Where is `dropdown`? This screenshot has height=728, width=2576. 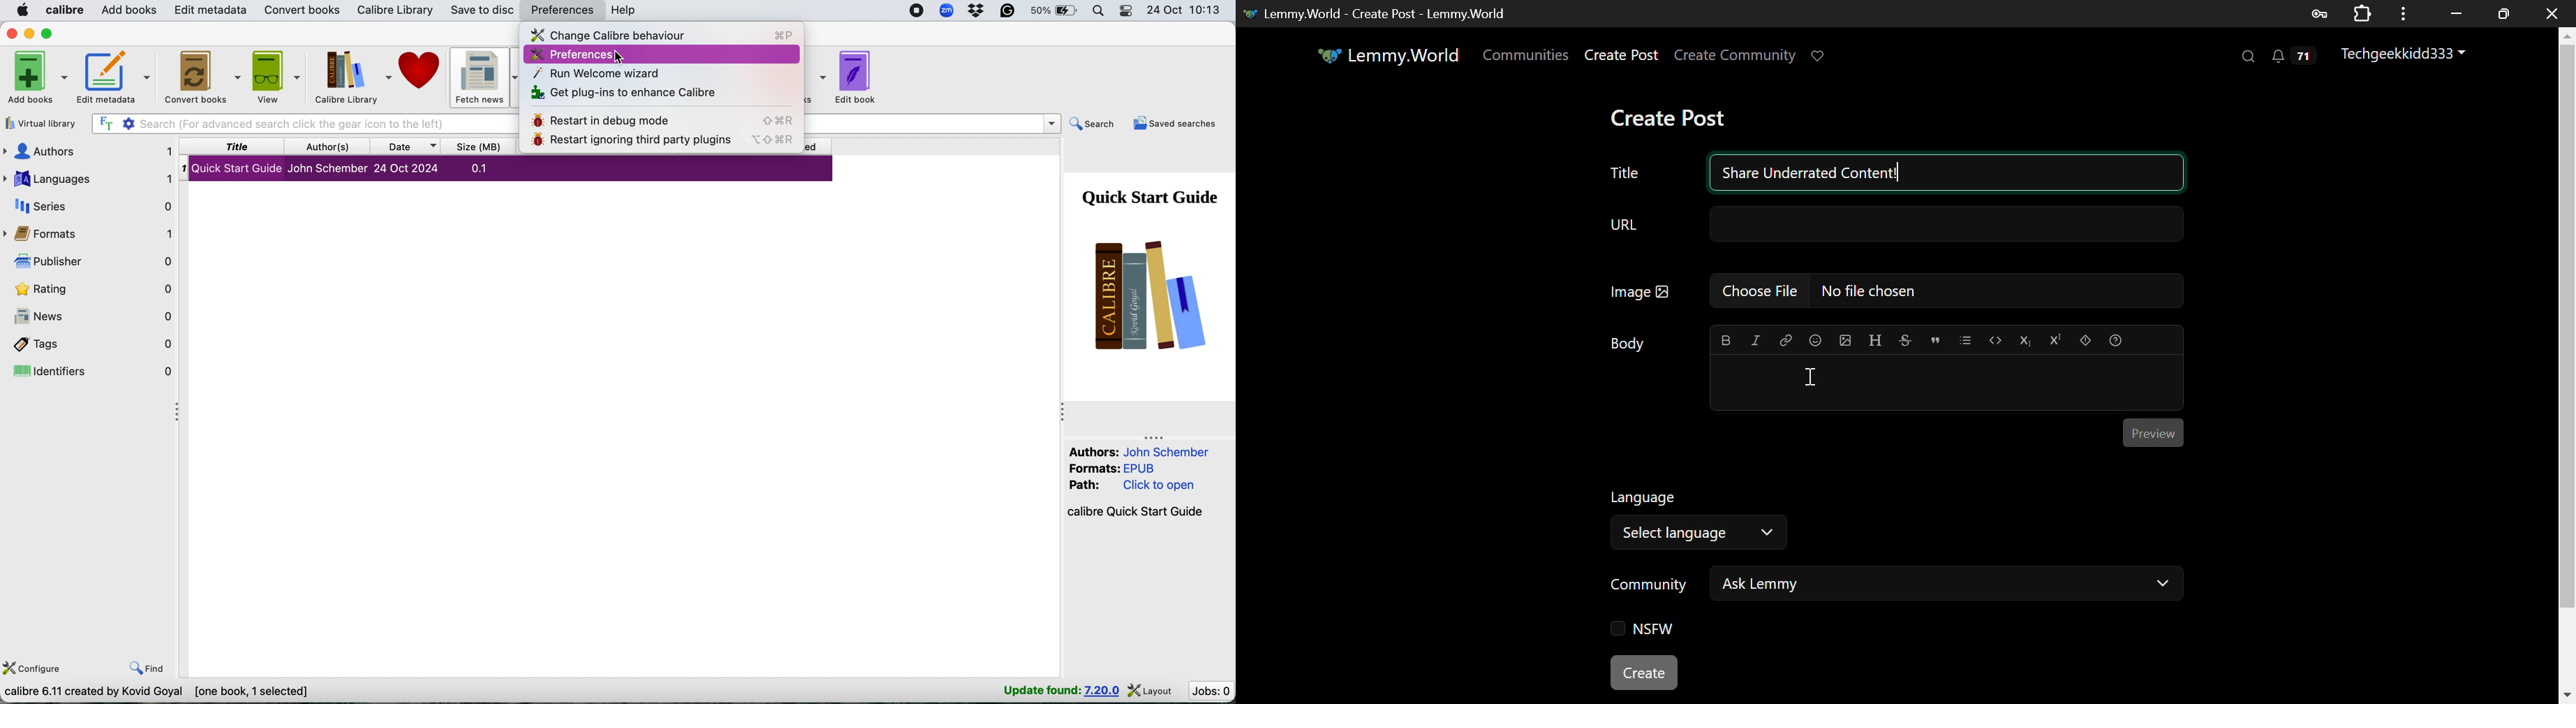 dropdown is located at coordinates (1051, 121).